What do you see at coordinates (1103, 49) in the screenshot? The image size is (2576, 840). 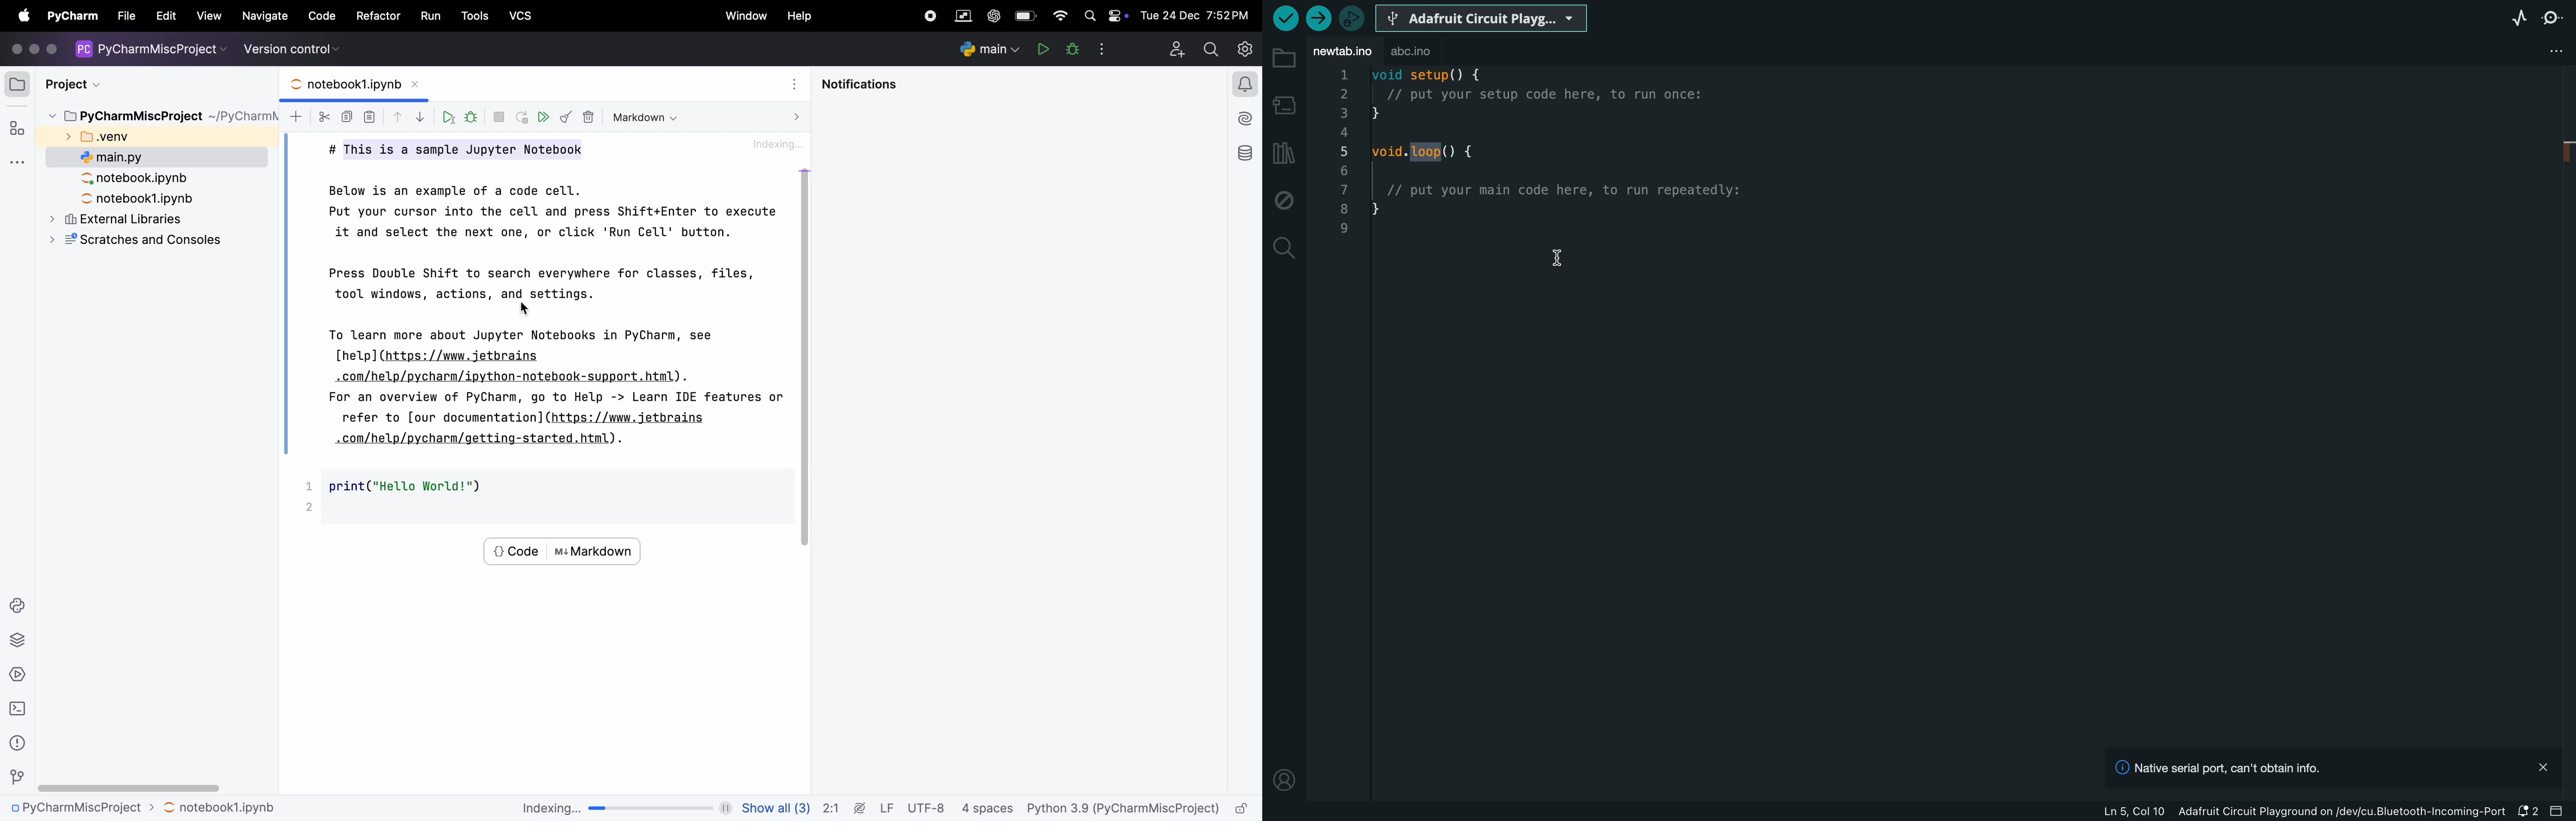 I see `options` at bounding box center [1103, 49].